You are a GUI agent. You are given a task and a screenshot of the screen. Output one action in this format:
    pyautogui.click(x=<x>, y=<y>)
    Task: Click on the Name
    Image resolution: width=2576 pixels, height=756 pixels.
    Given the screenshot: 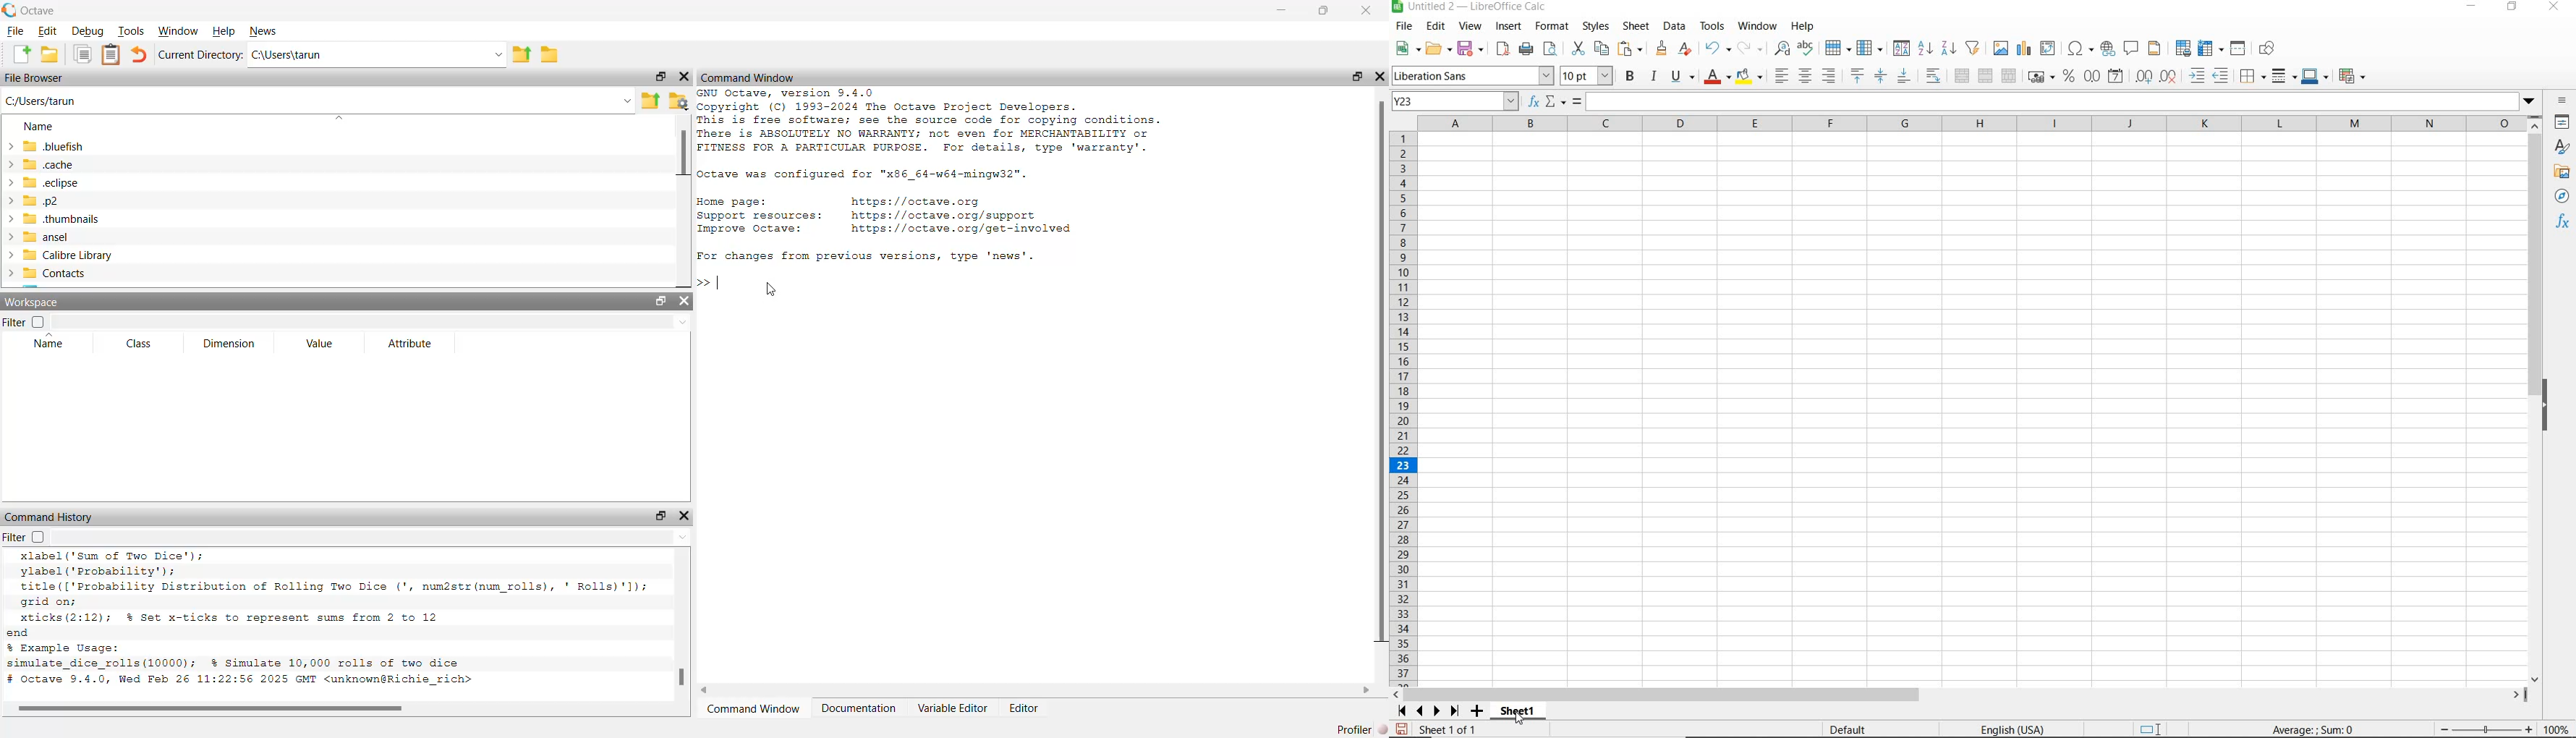 What is the action you would take?
    pyautogui.click(x=35, y=127)
    